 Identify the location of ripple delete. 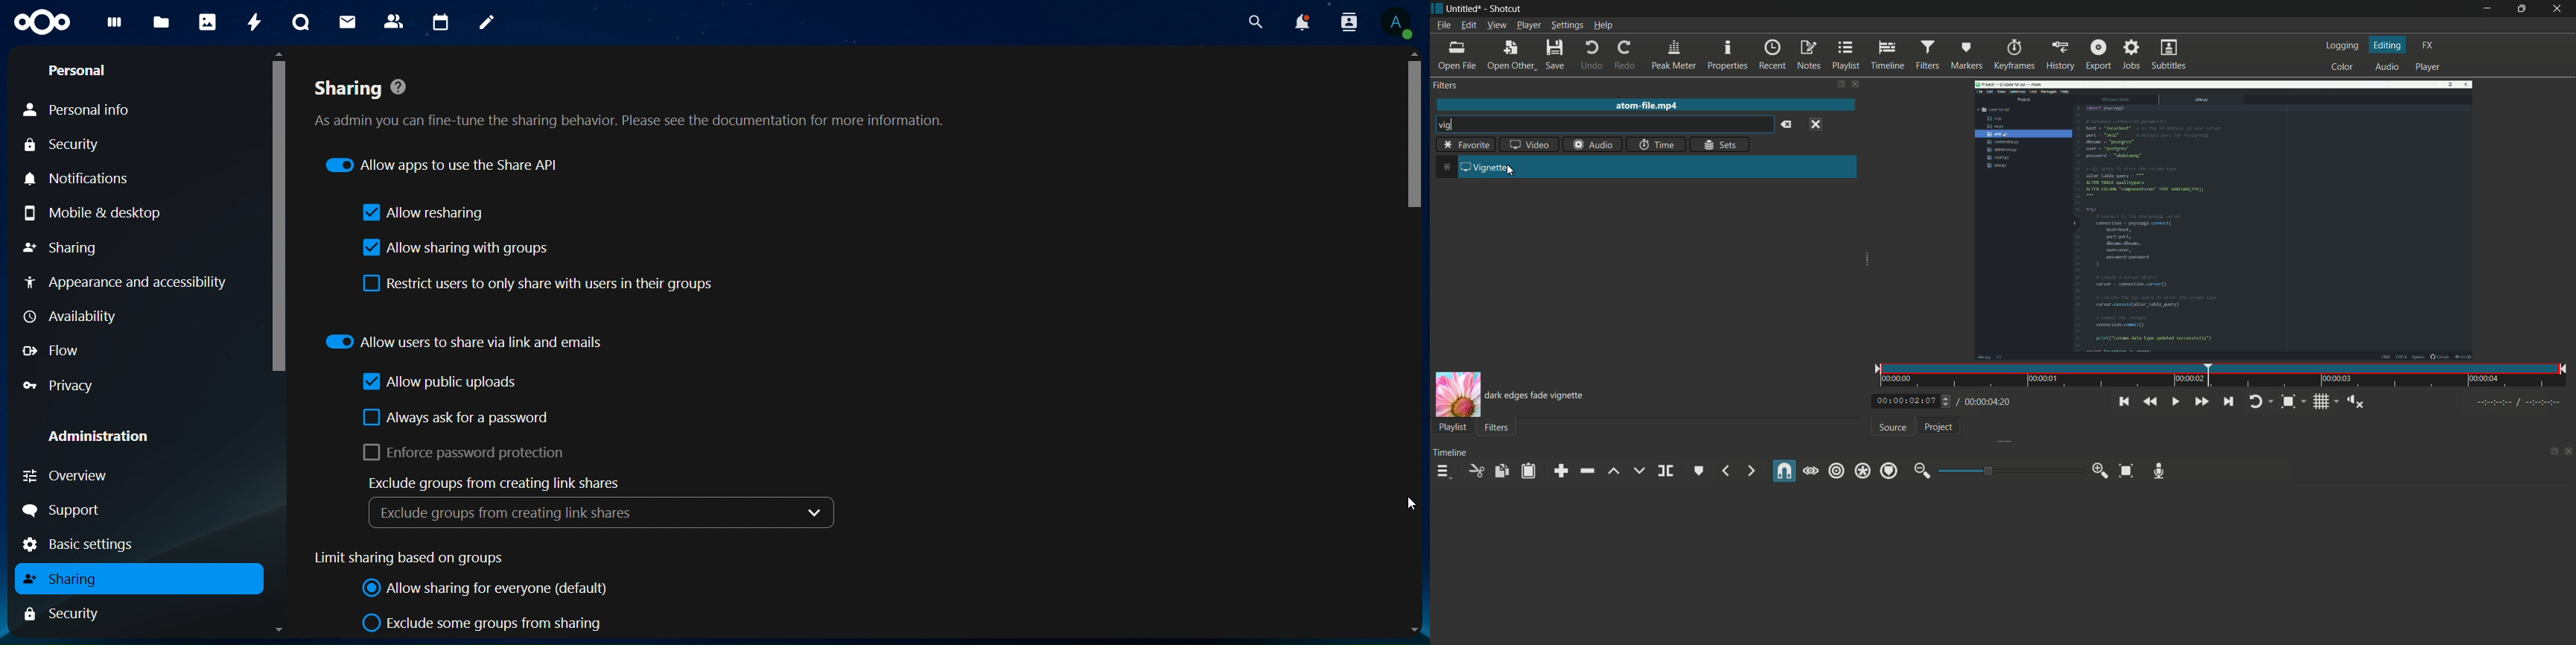
(1586, 471).